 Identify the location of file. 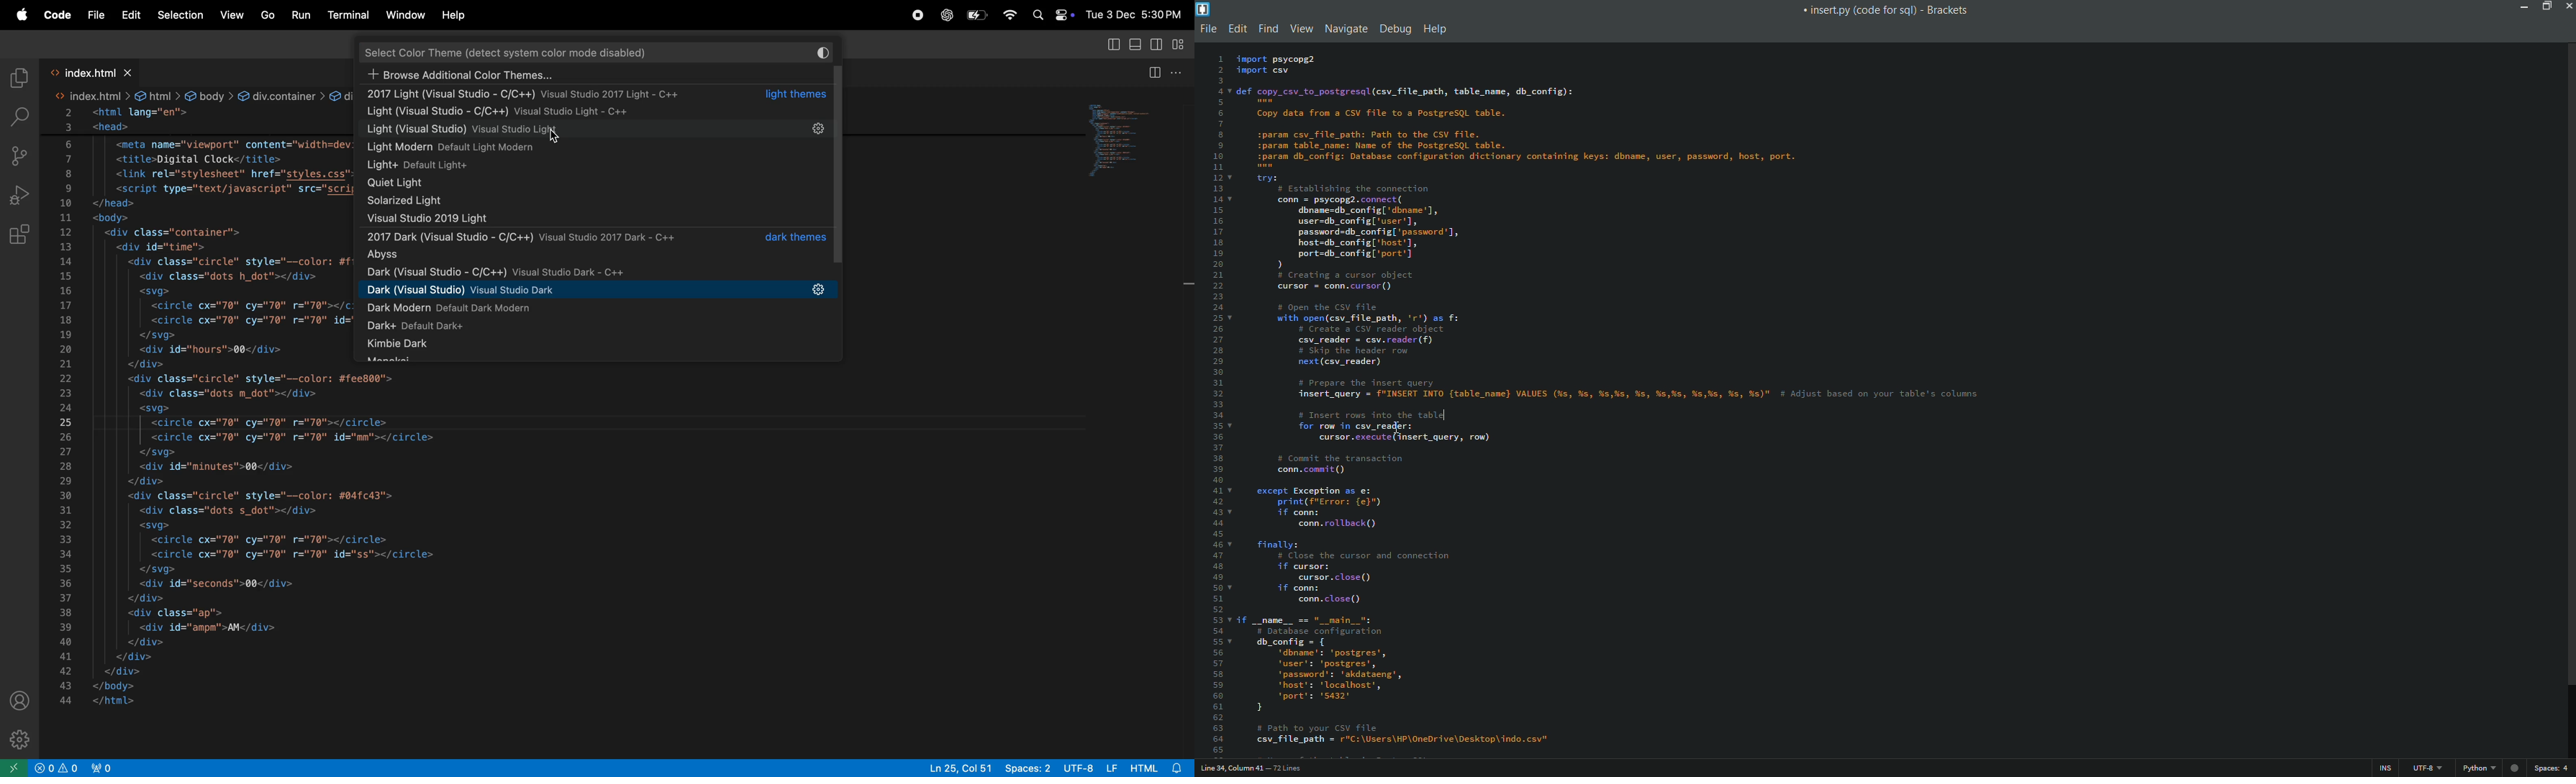
(93, 15).